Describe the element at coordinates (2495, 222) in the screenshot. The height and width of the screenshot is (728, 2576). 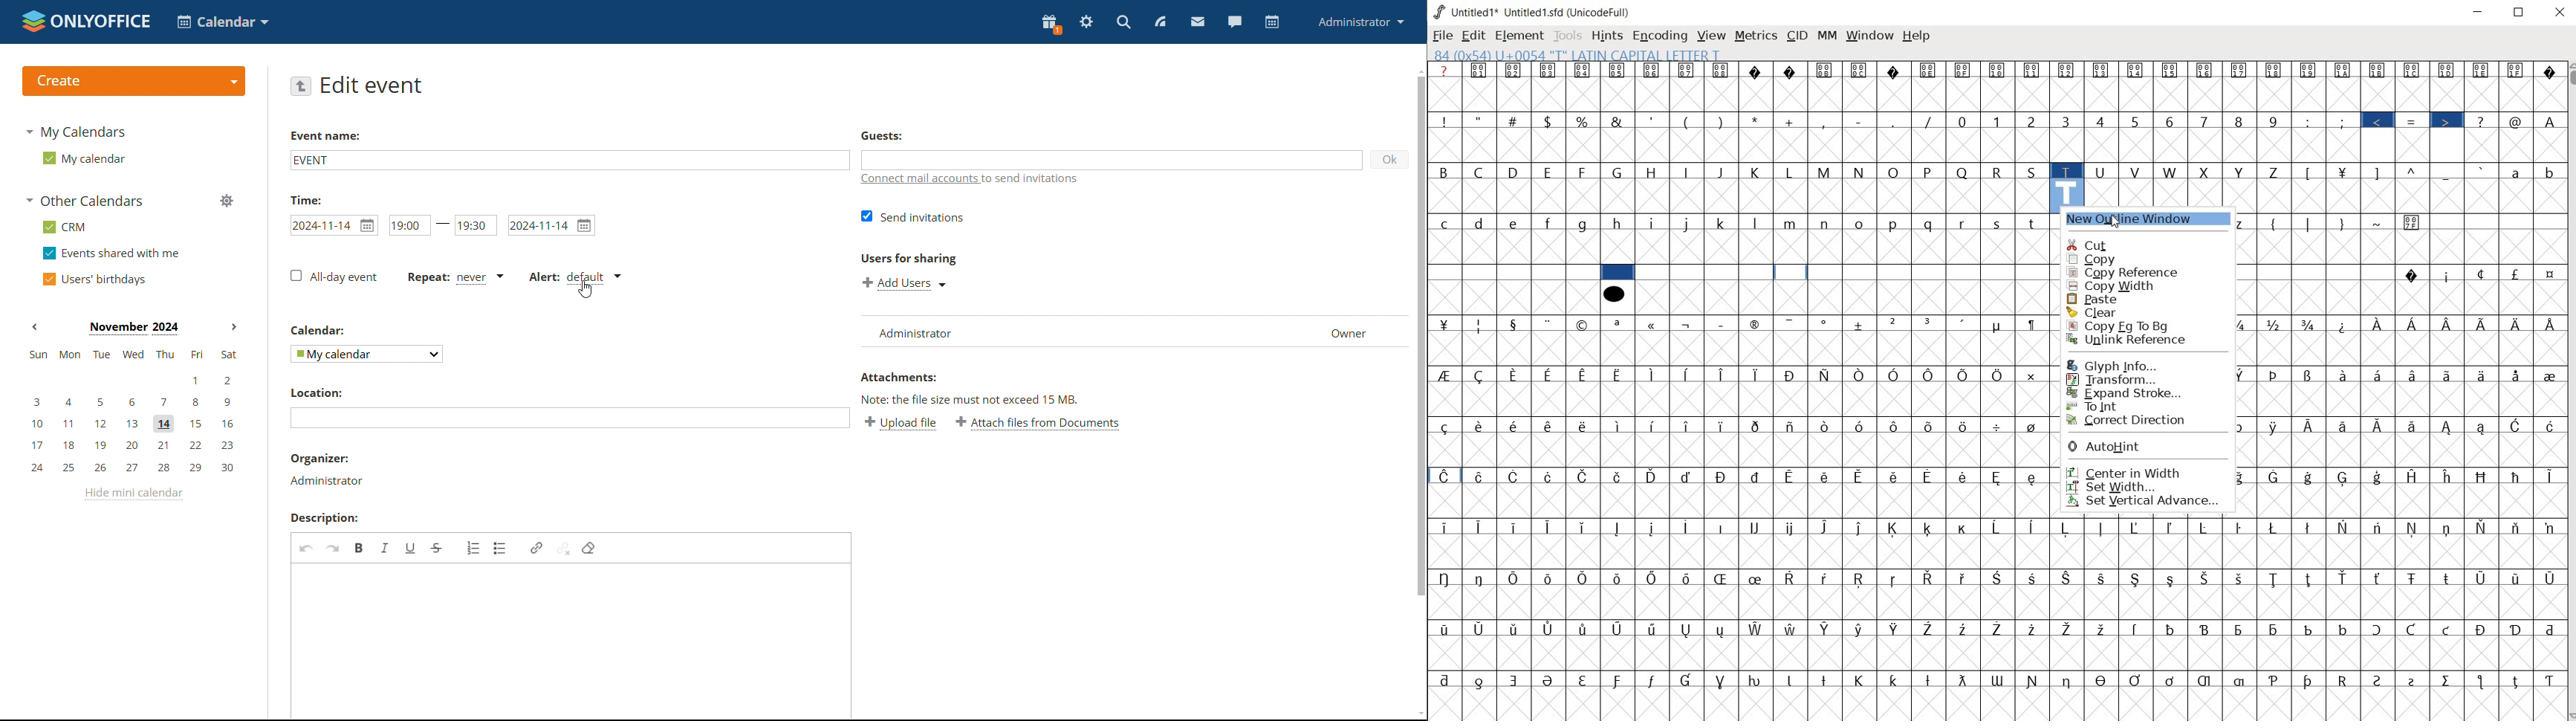
I see `empty spaces` at that location.